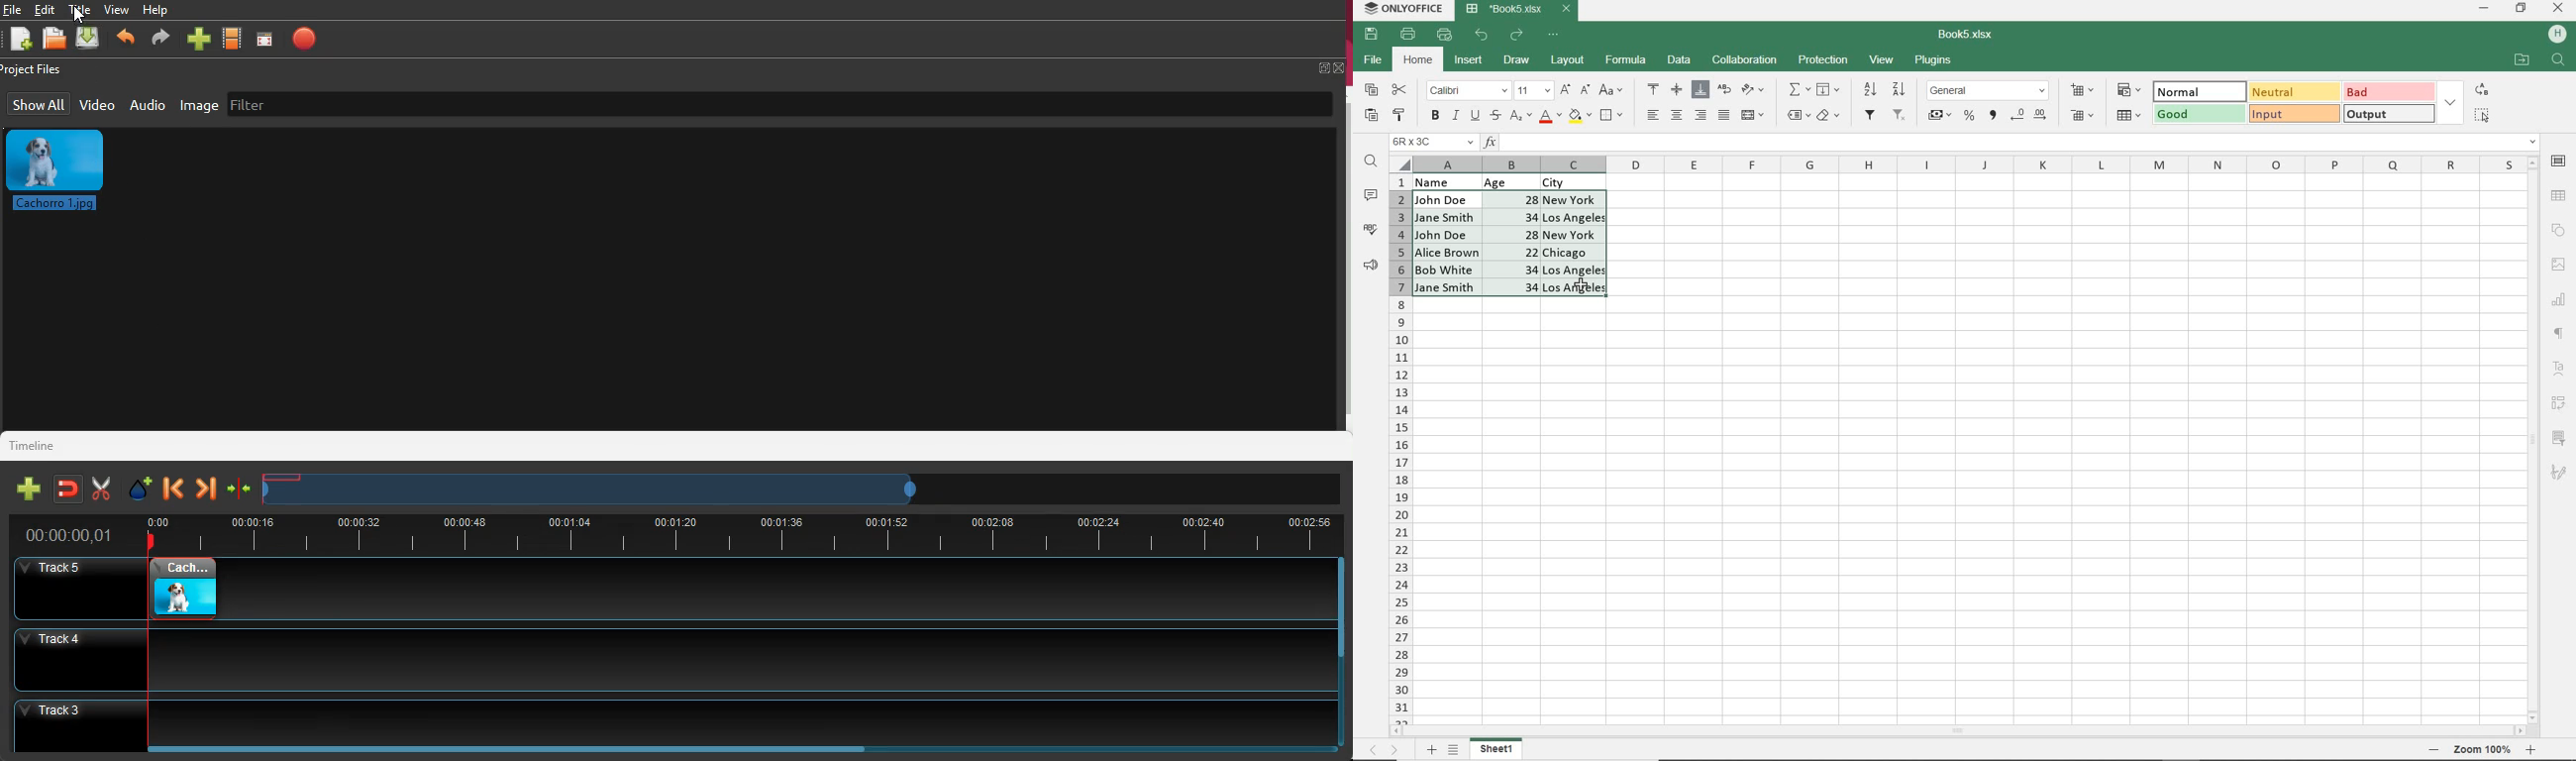 The width and height of the screenshot is (2576, 784). What do you see at coordinates (2559, 230) in the screenshot?
I see `SHAPE` at bounding box center [2559, 230].